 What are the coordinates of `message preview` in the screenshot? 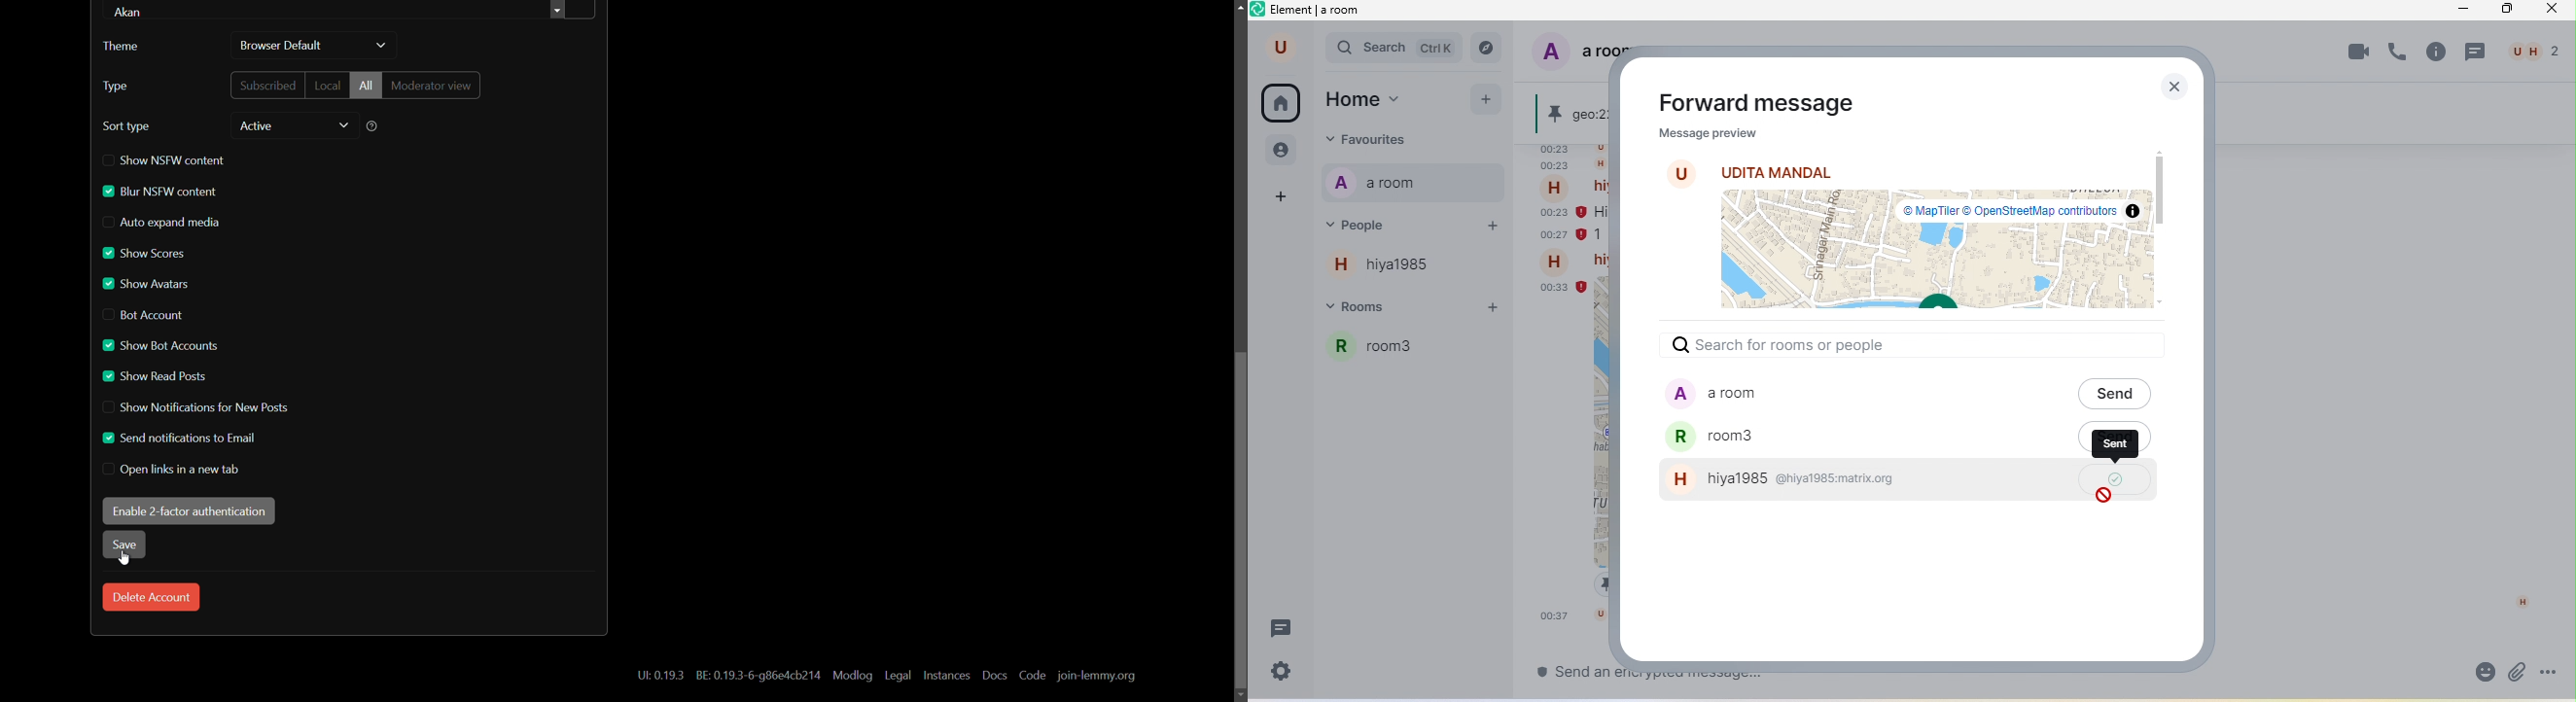 It's located at (1704, 135).